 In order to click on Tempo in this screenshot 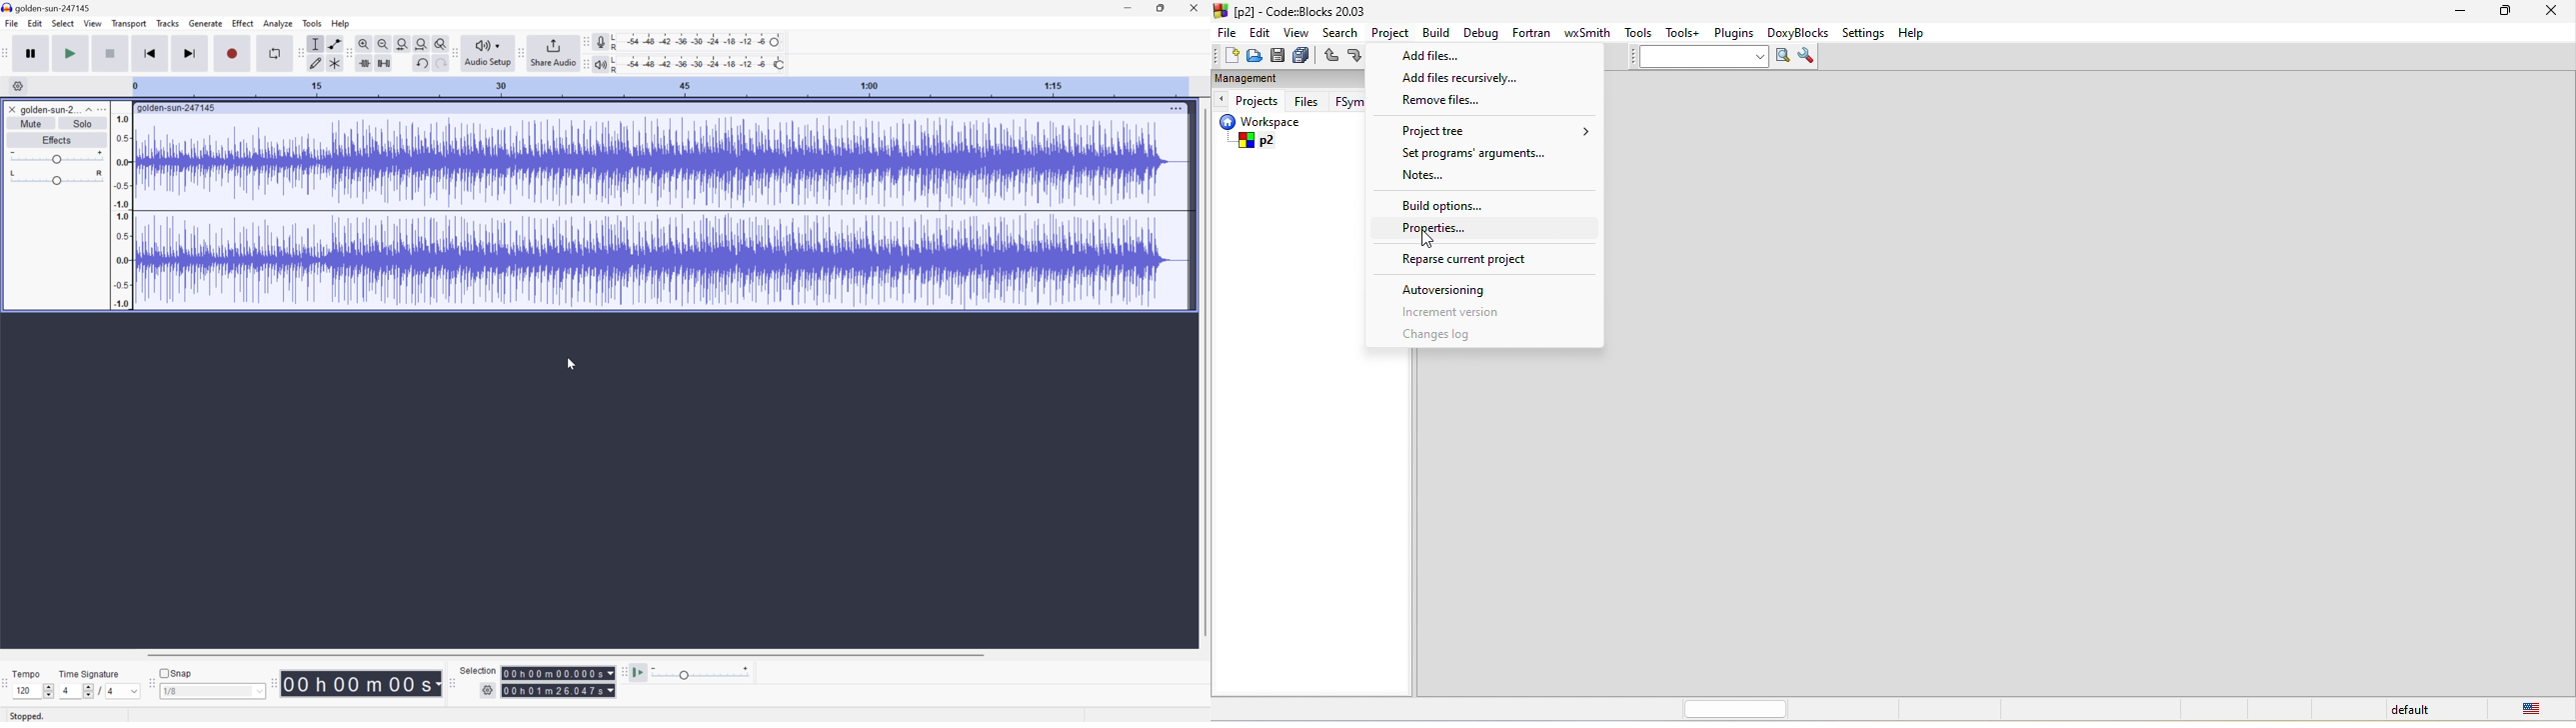, I will do `click(26, 673)`.